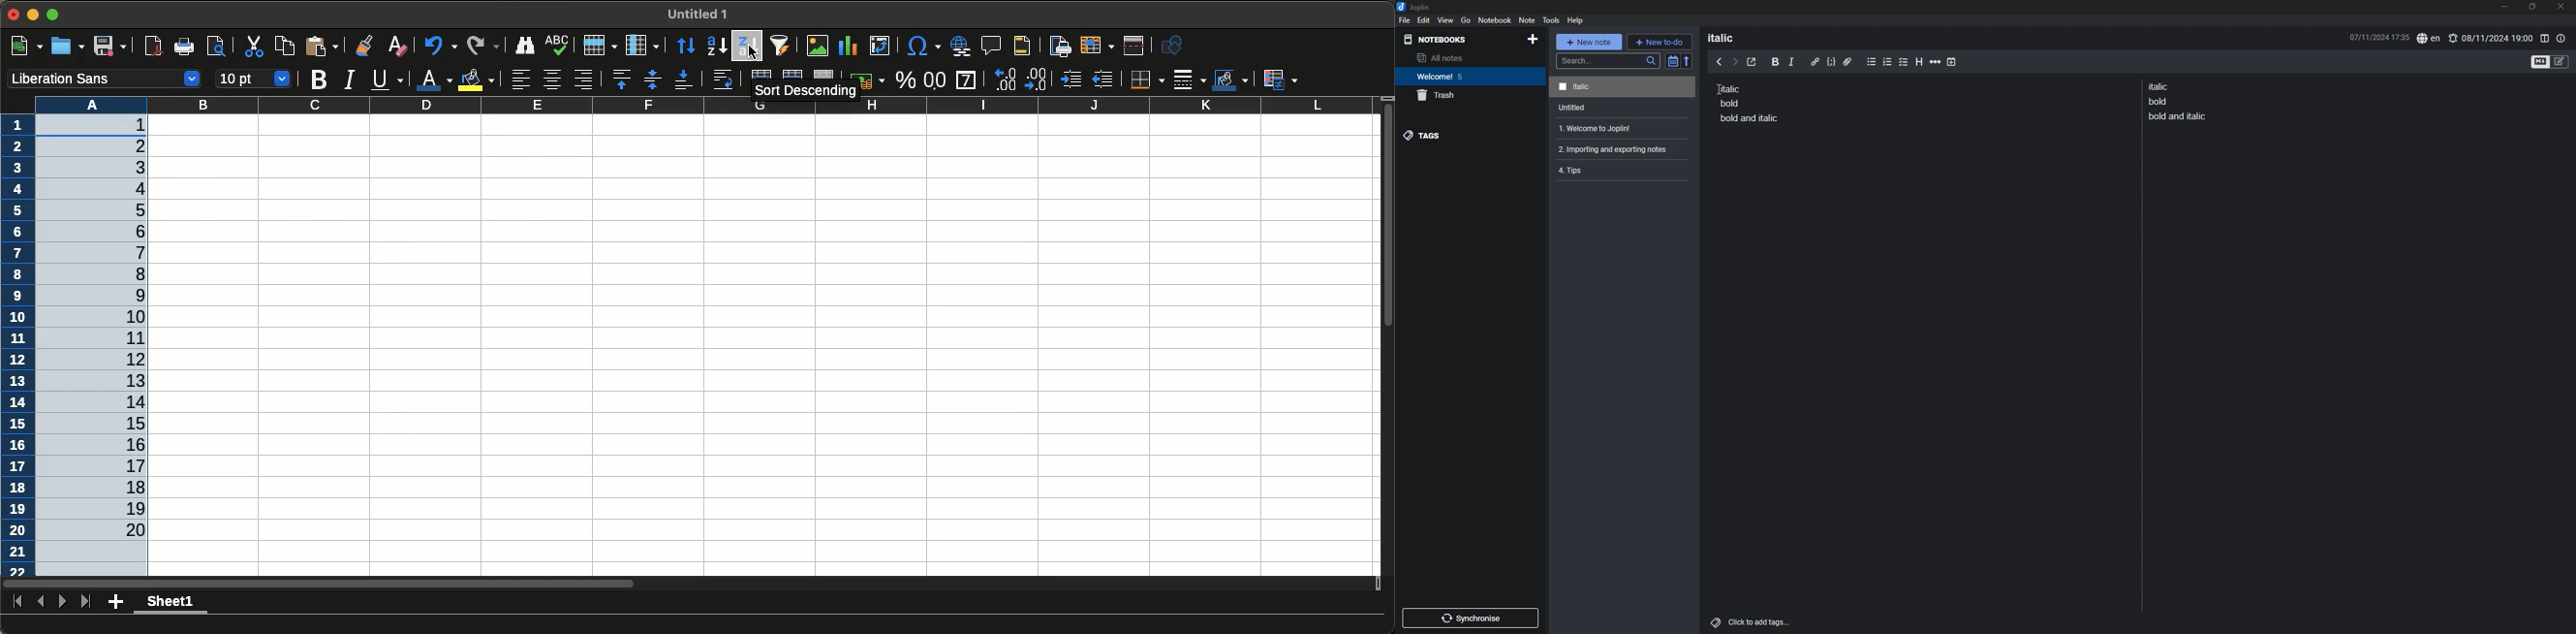 The height and width of the screenshot is (644, 2576). What do you see at coordinates (253, 48) in the screenshot?
I see `Cut` at bounding box center [253, 48].